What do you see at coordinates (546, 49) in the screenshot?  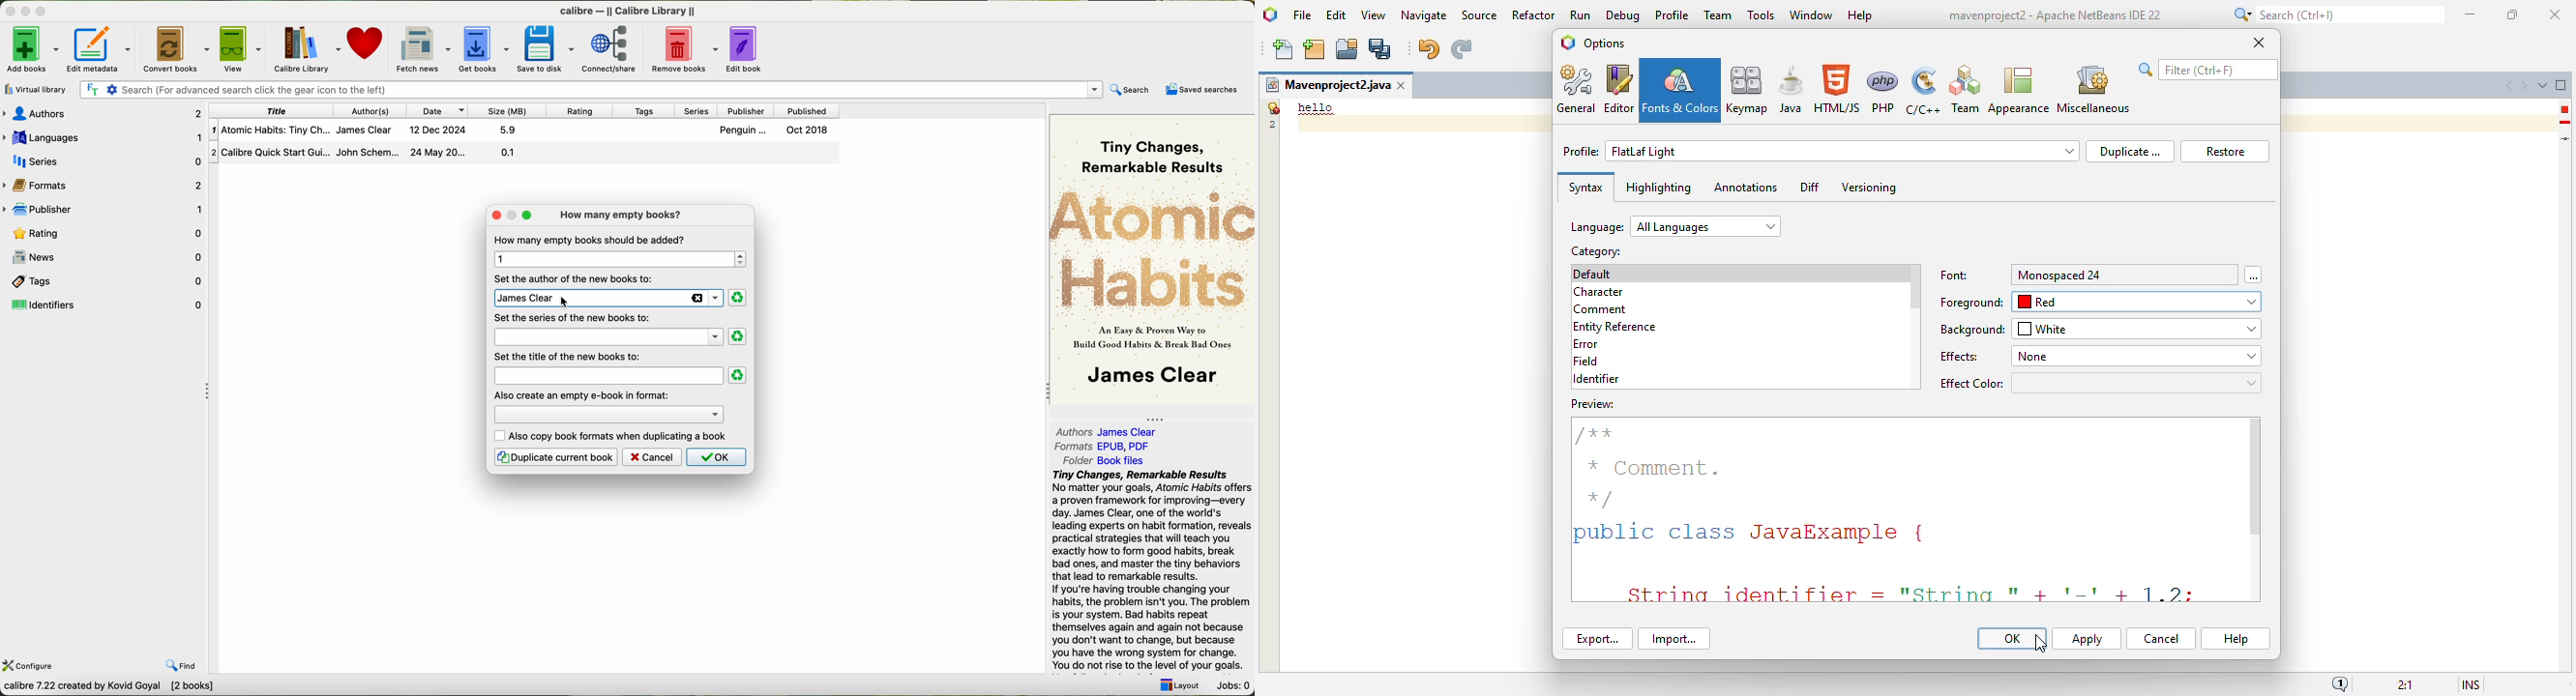 I see `save to disk` at bounding box center [546, 49].